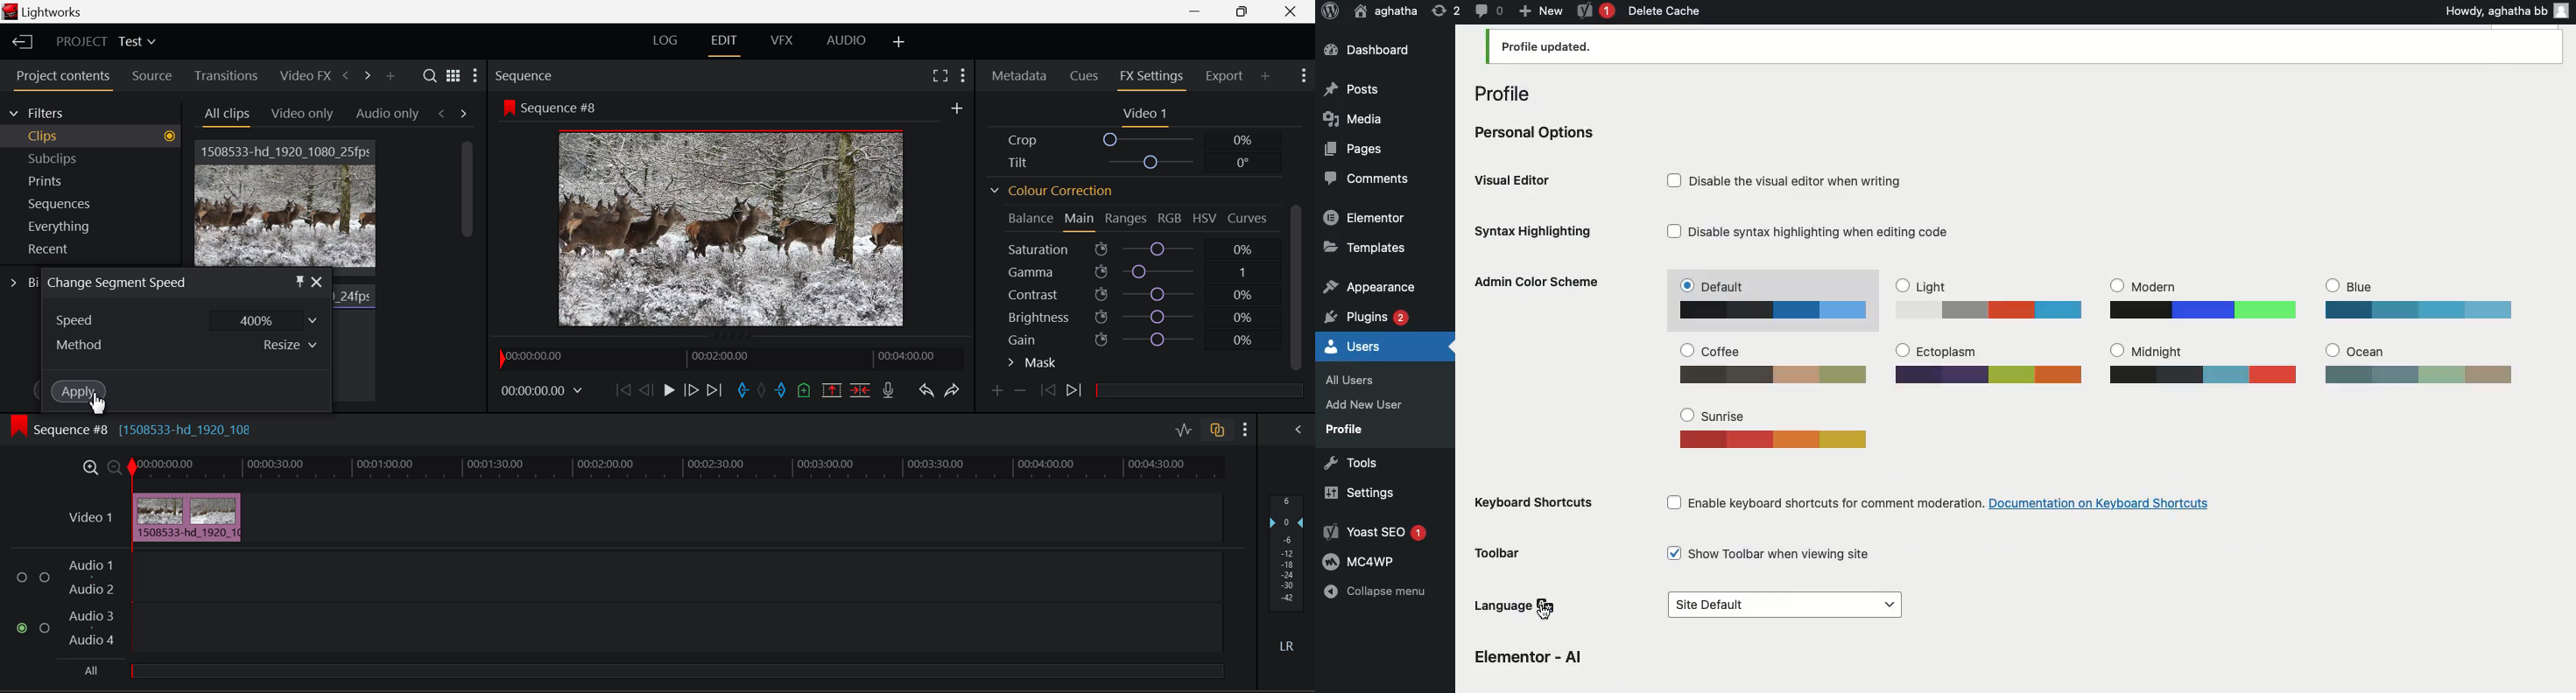 The image size is (2576, 700). What do you see at coordinates (21, 628) in the screenshot?
I see `Audio Input checkbox` at bounding box center [21, 628].